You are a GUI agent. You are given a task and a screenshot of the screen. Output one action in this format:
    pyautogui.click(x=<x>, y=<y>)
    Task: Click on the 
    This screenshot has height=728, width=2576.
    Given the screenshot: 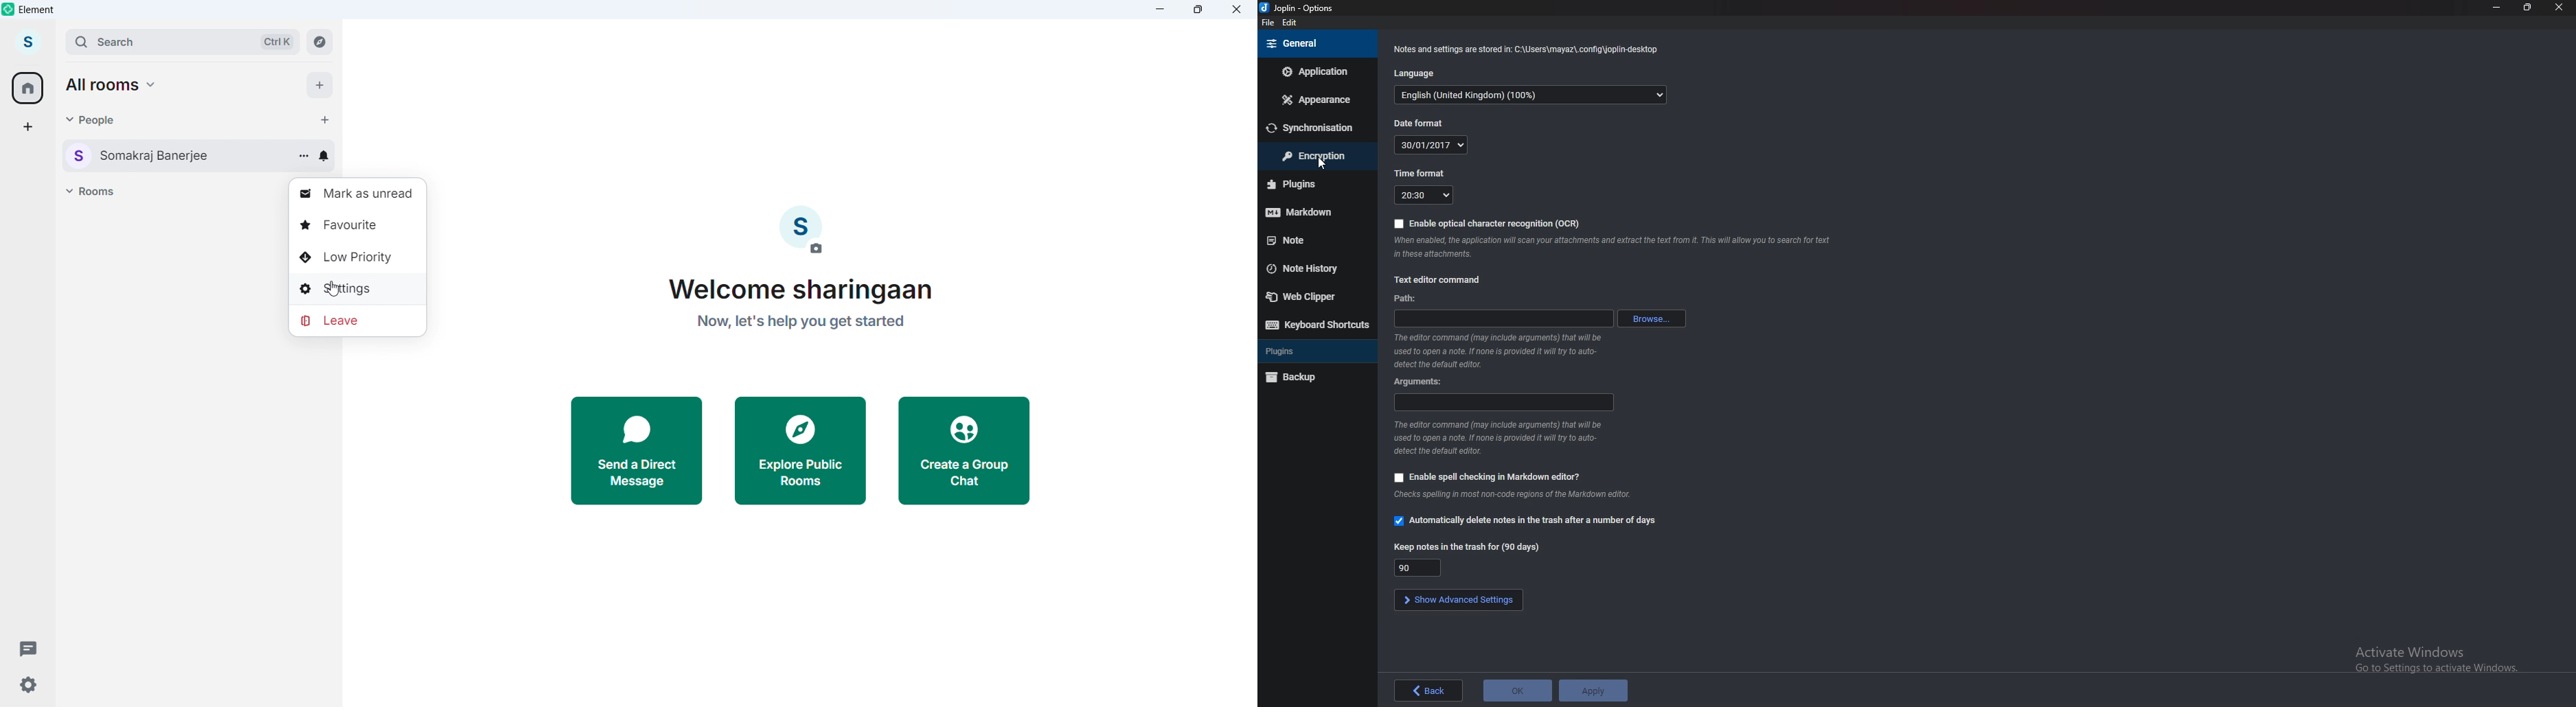 What is the action you would take?
    pyautogui.click(x=1502, y=352)
    